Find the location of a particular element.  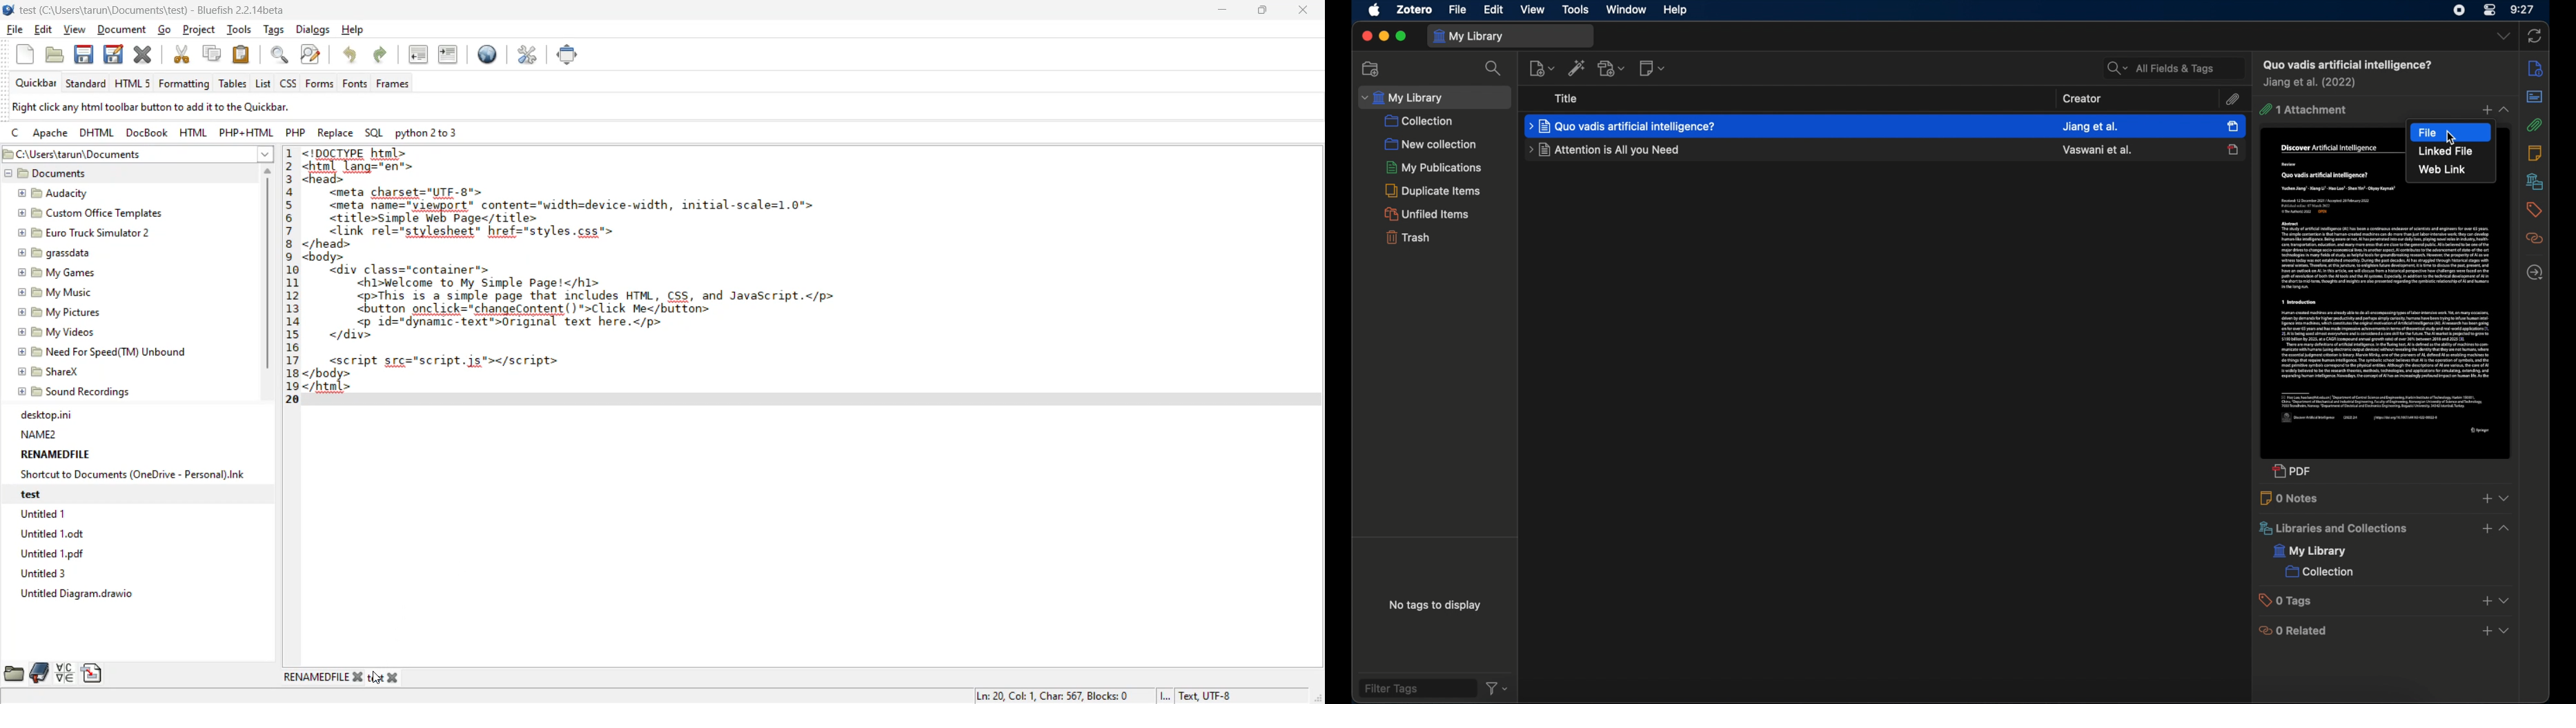

cut is located at coordinates (181, 56).